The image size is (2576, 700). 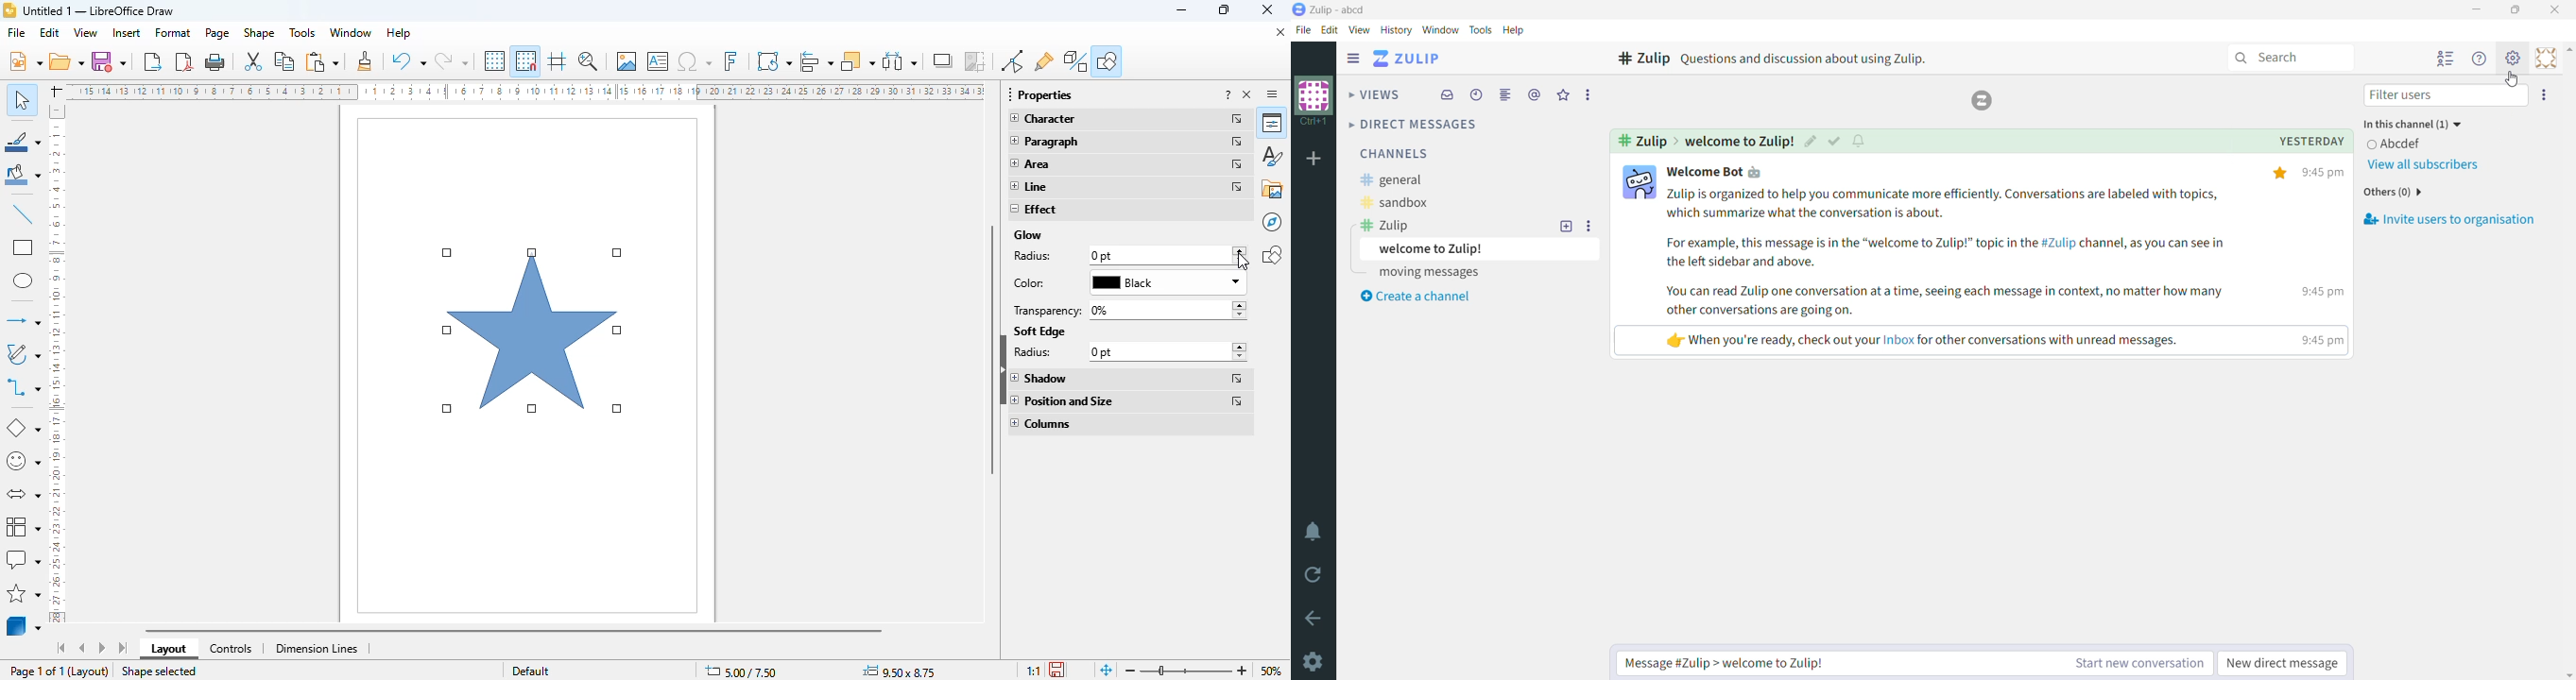 I want to click on flowchart, so click(x=22, y=526).